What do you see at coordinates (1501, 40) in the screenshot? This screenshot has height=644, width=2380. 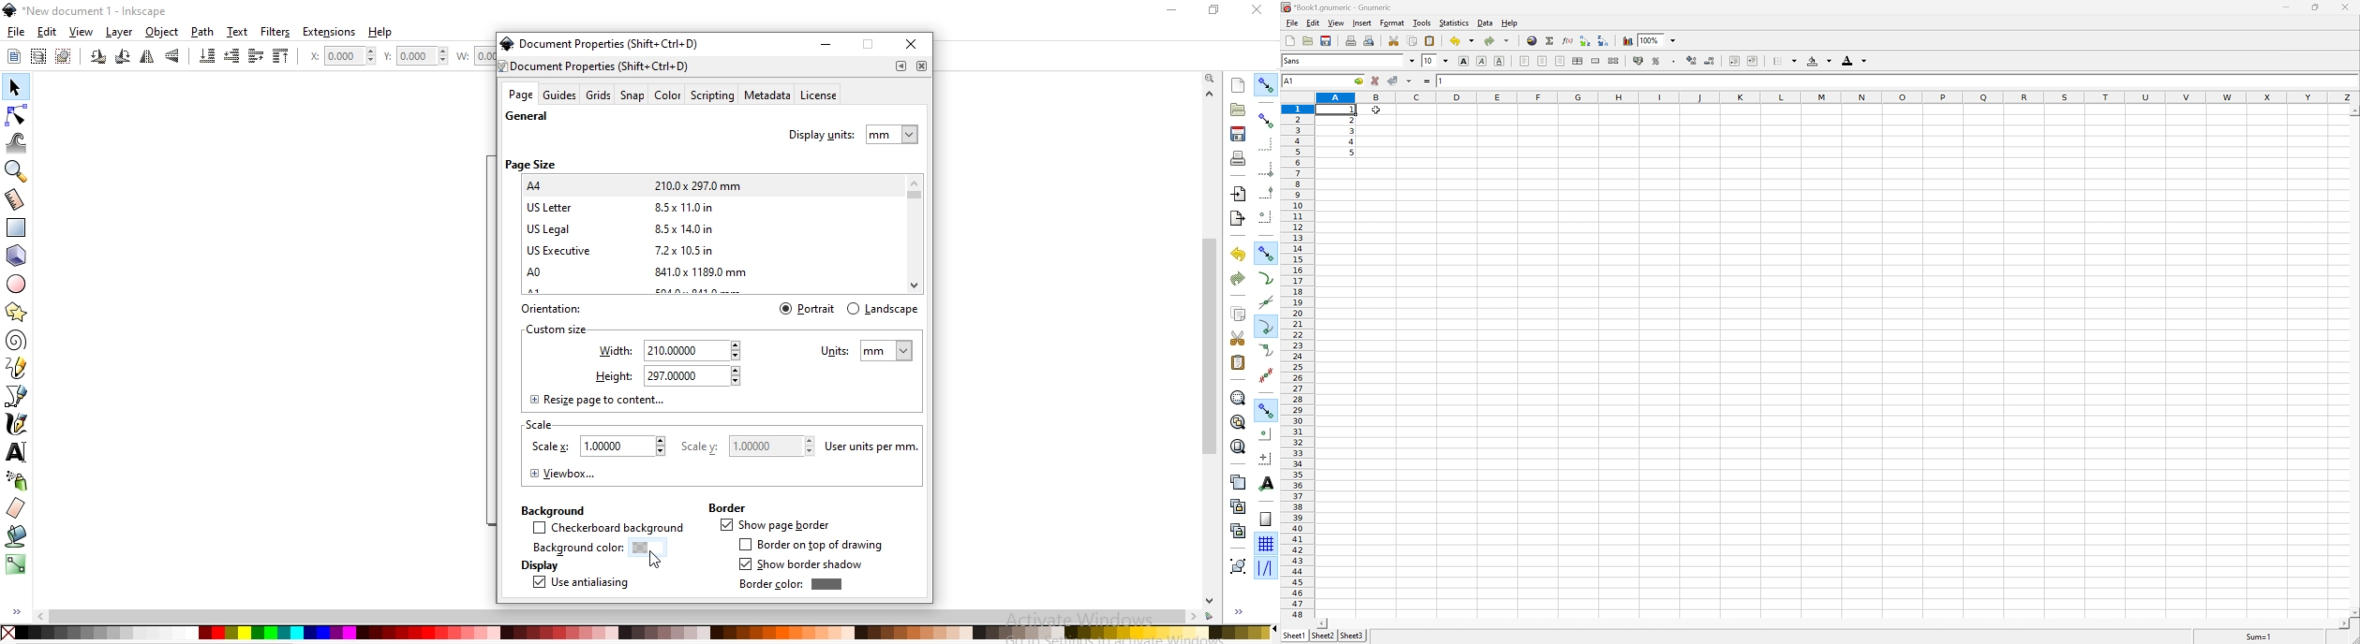 I see `Redo` at bounding box center [1501, 40].